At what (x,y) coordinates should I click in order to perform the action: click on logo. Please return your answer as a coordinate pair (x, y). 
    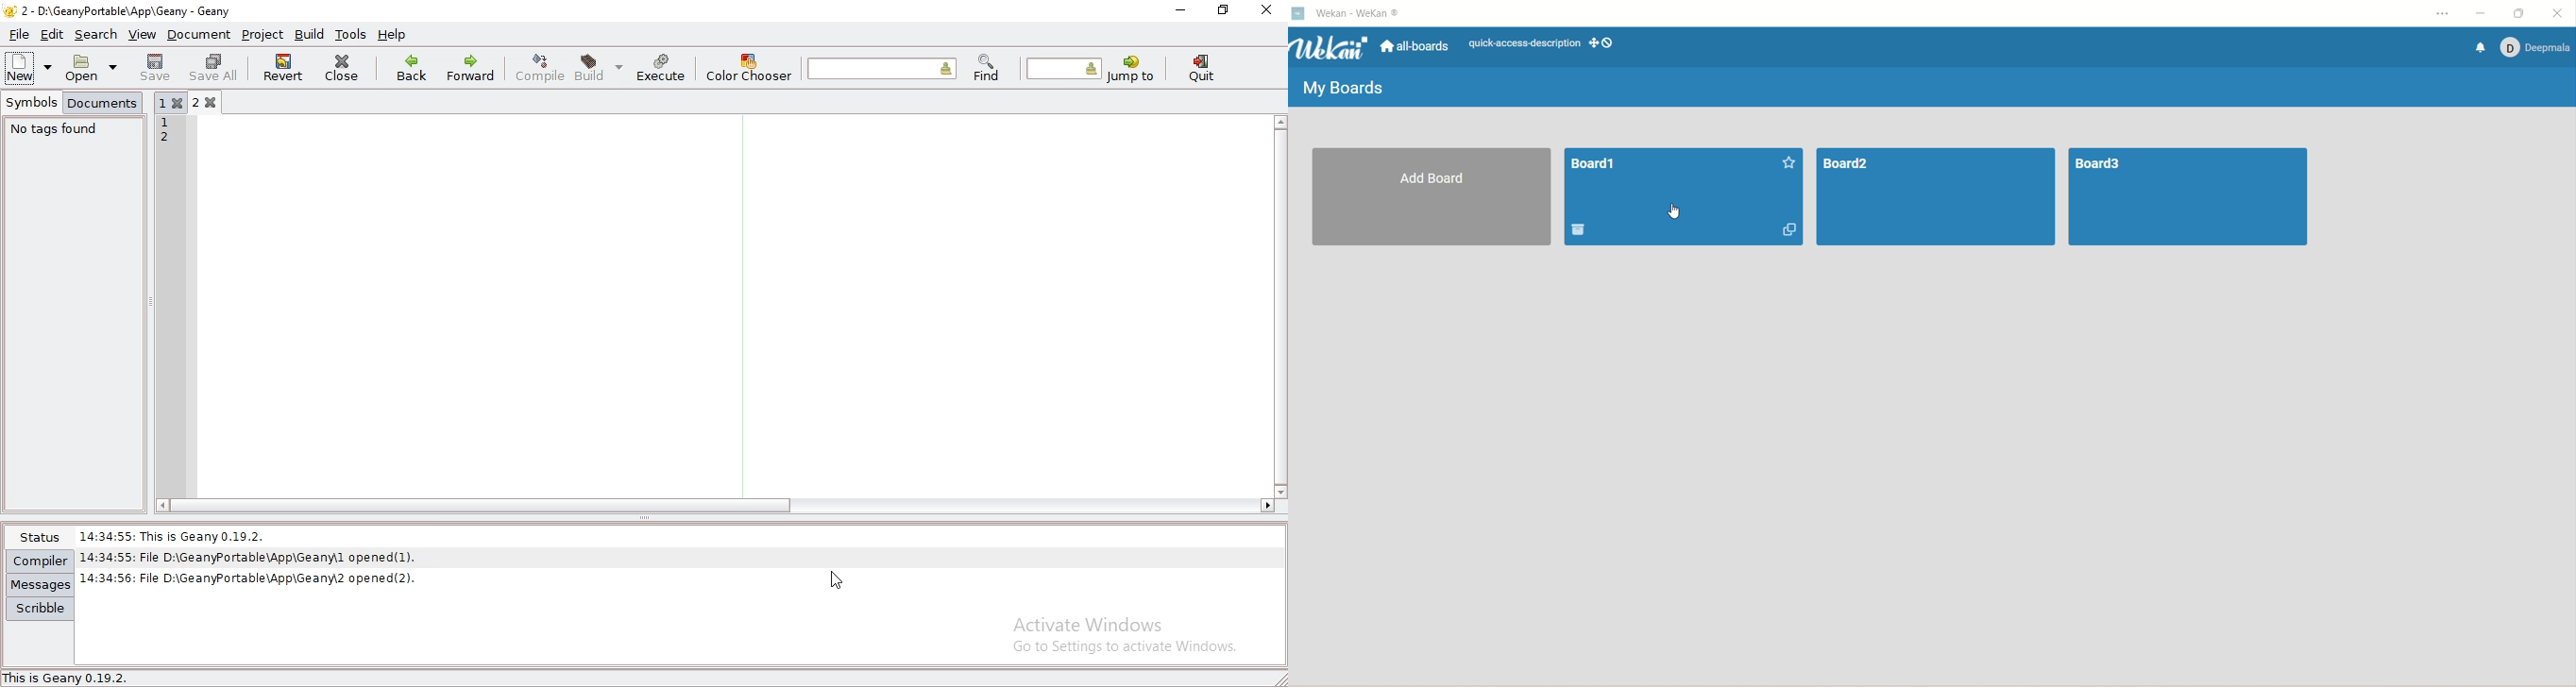
    Looking at the image, I should click on (1299, 15).